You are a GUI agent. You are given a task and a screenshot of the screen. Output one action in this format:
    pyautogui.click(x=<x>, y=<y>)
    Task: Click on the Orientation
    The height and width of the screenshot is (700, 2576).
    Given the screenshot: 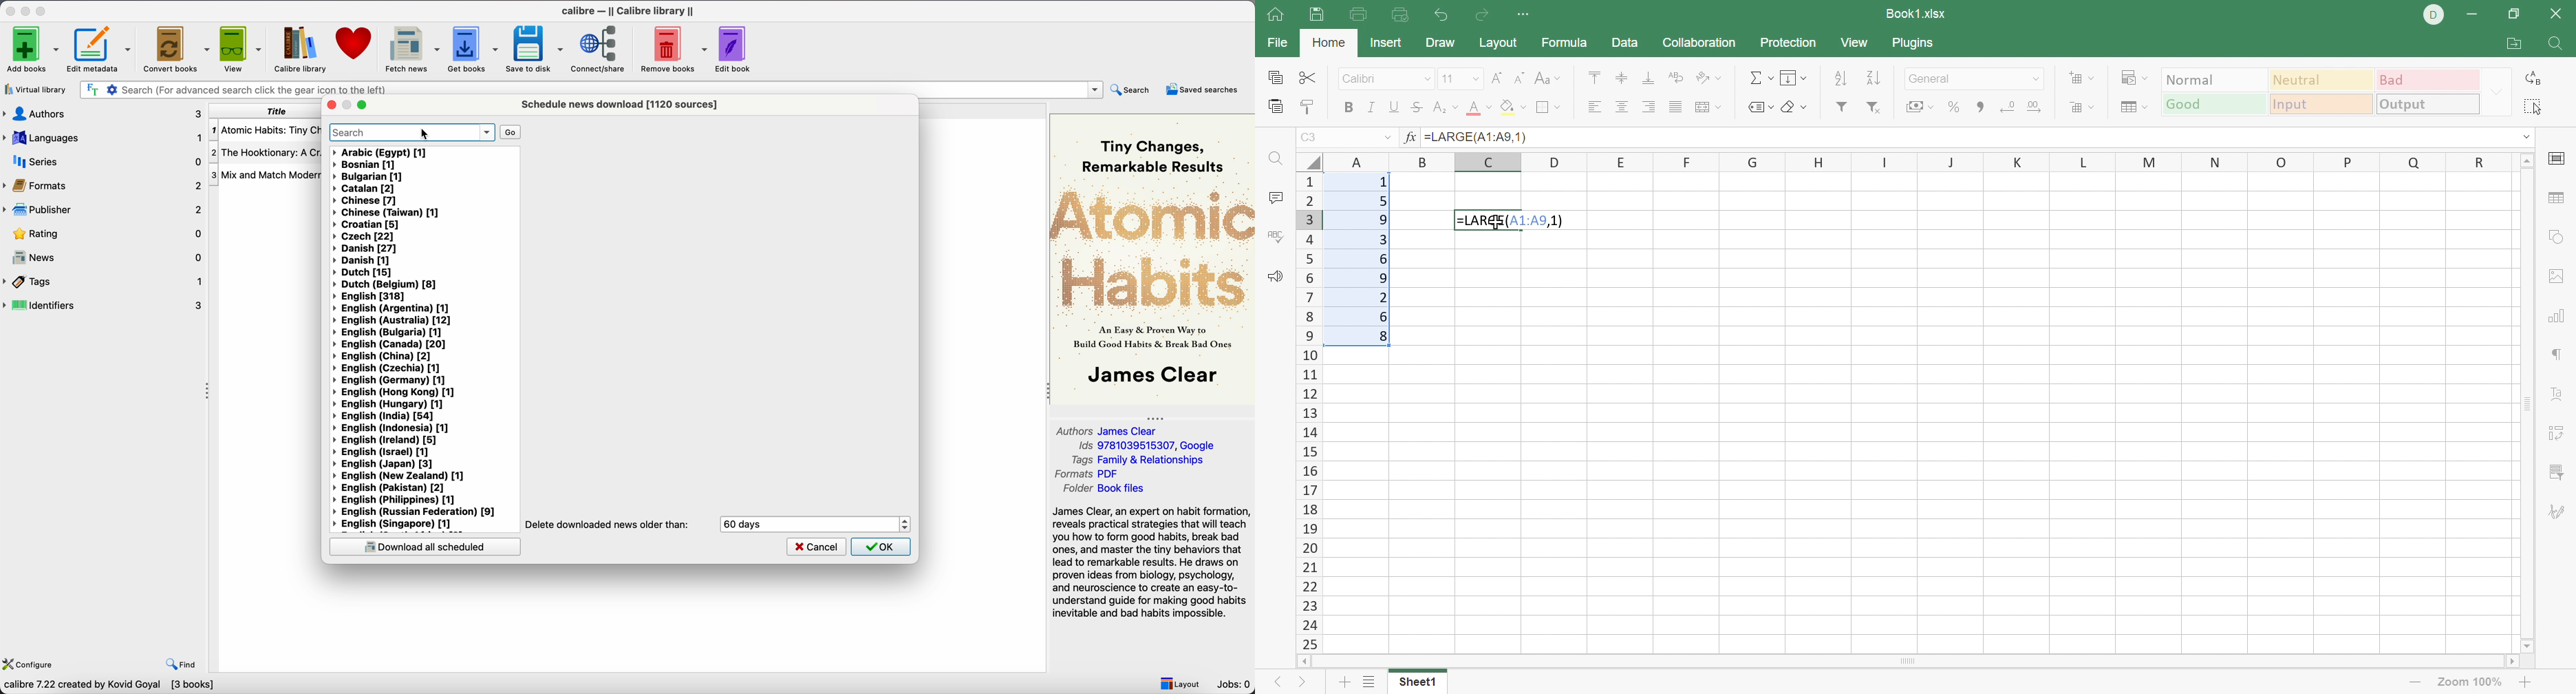 What is the action you would take?
    pyautogui.click(x=1710, y=75)
    